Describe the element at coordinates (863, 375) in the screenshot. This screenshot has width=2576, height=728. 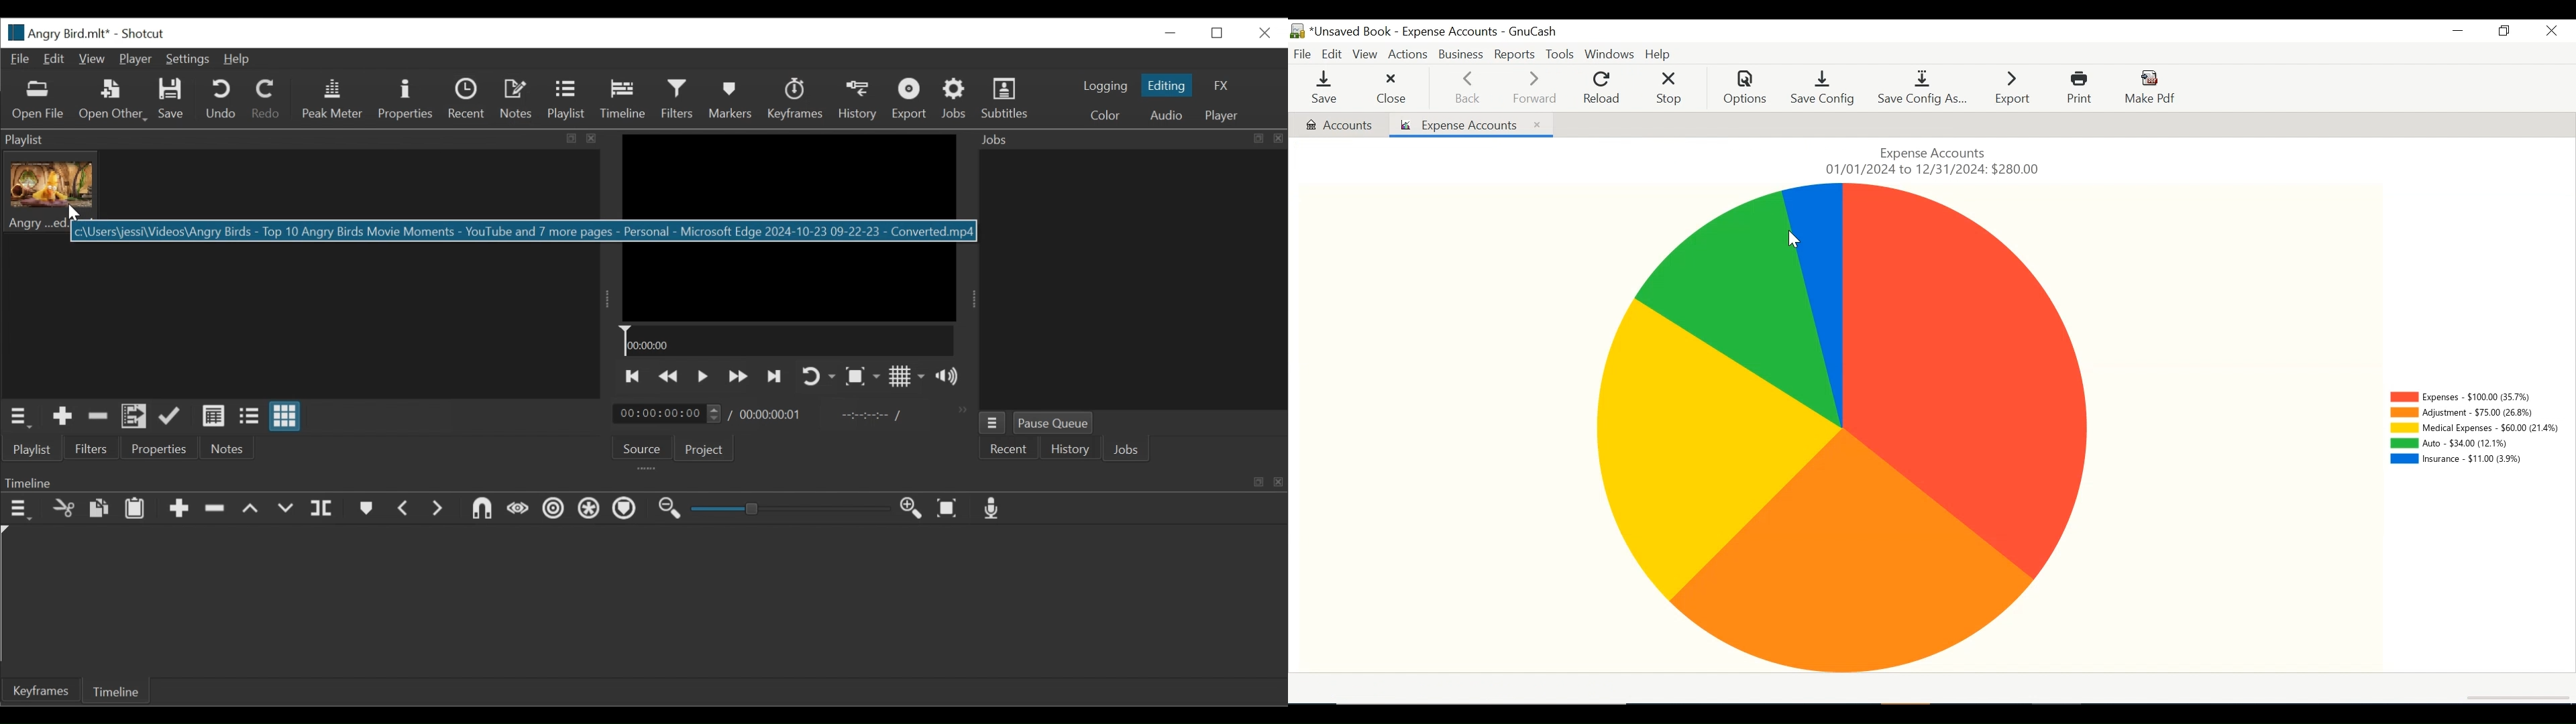
I see `Toggle Zoom ` at that location.